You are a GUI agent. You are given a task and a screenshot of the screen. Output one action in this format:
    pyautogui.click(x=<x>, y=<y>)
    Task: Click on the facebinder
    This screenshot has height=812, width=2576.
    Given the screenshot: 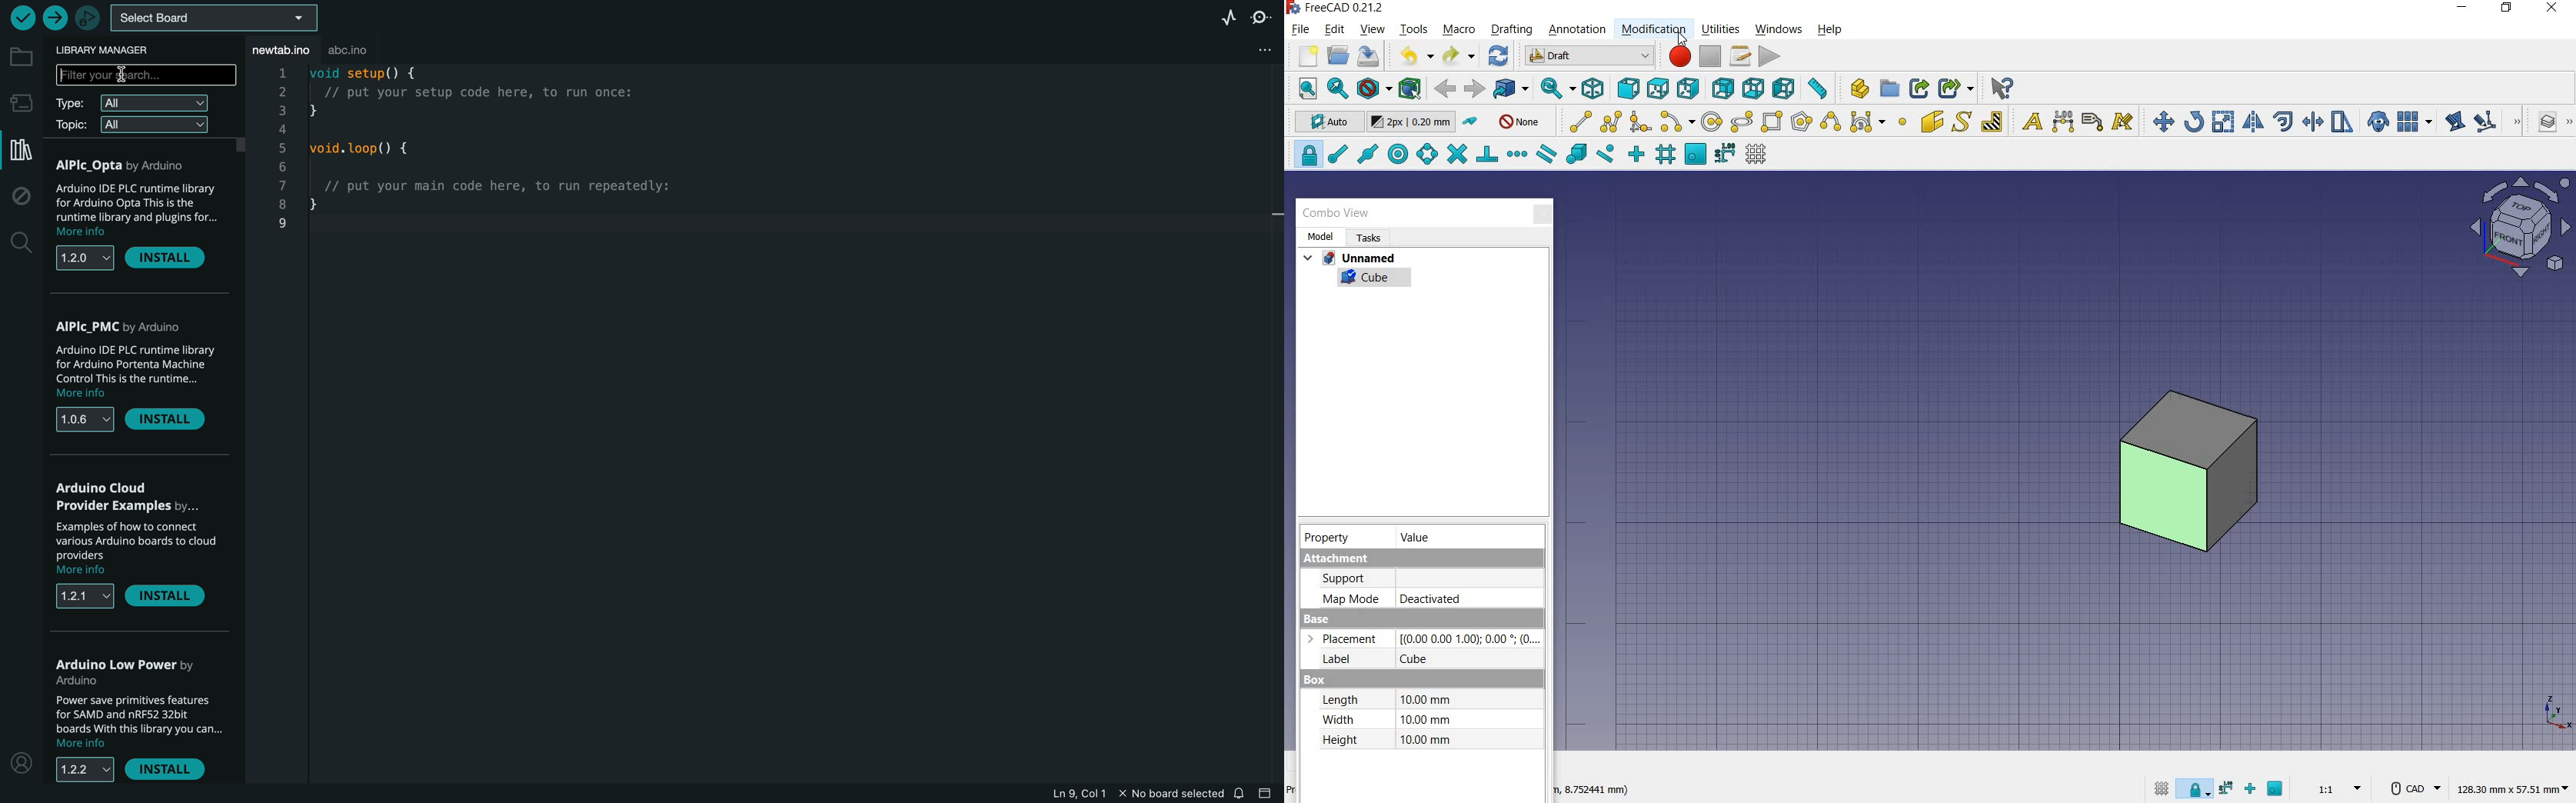 What is the action you would take?
    pyautogui.click(x=1931, y=122)
    